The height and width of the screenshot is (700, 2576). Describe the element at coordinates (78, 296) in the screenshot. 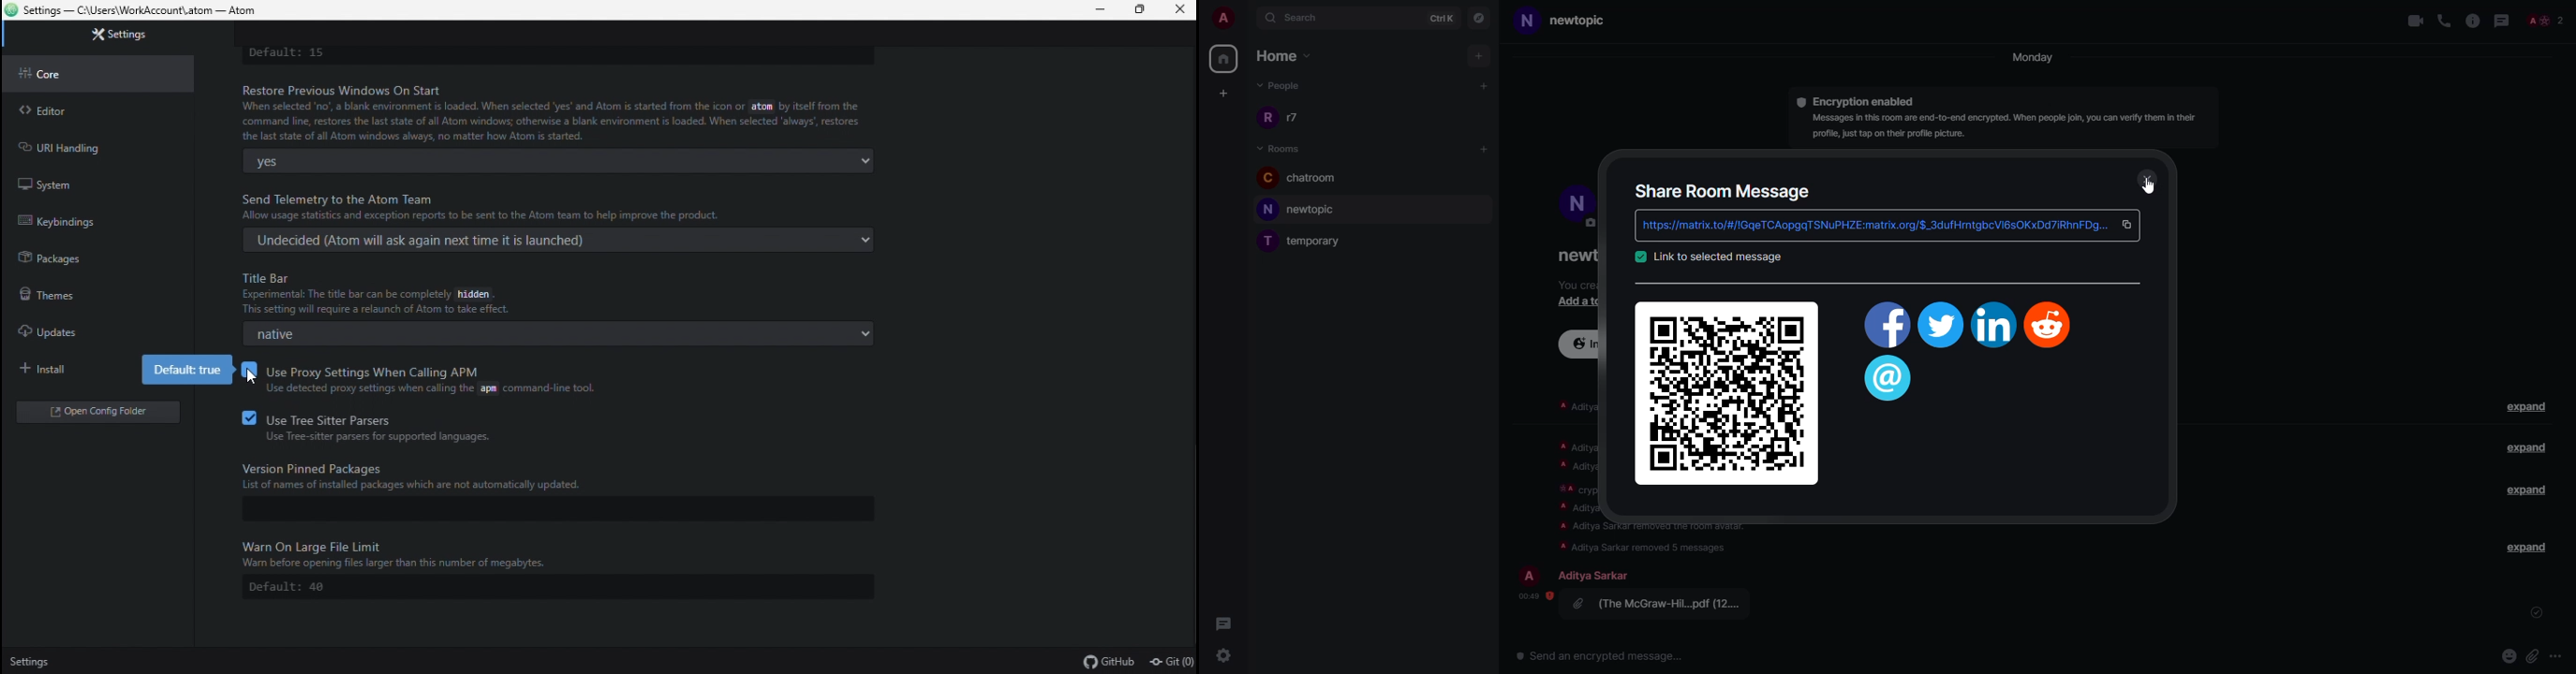

I see `themes` at that location.